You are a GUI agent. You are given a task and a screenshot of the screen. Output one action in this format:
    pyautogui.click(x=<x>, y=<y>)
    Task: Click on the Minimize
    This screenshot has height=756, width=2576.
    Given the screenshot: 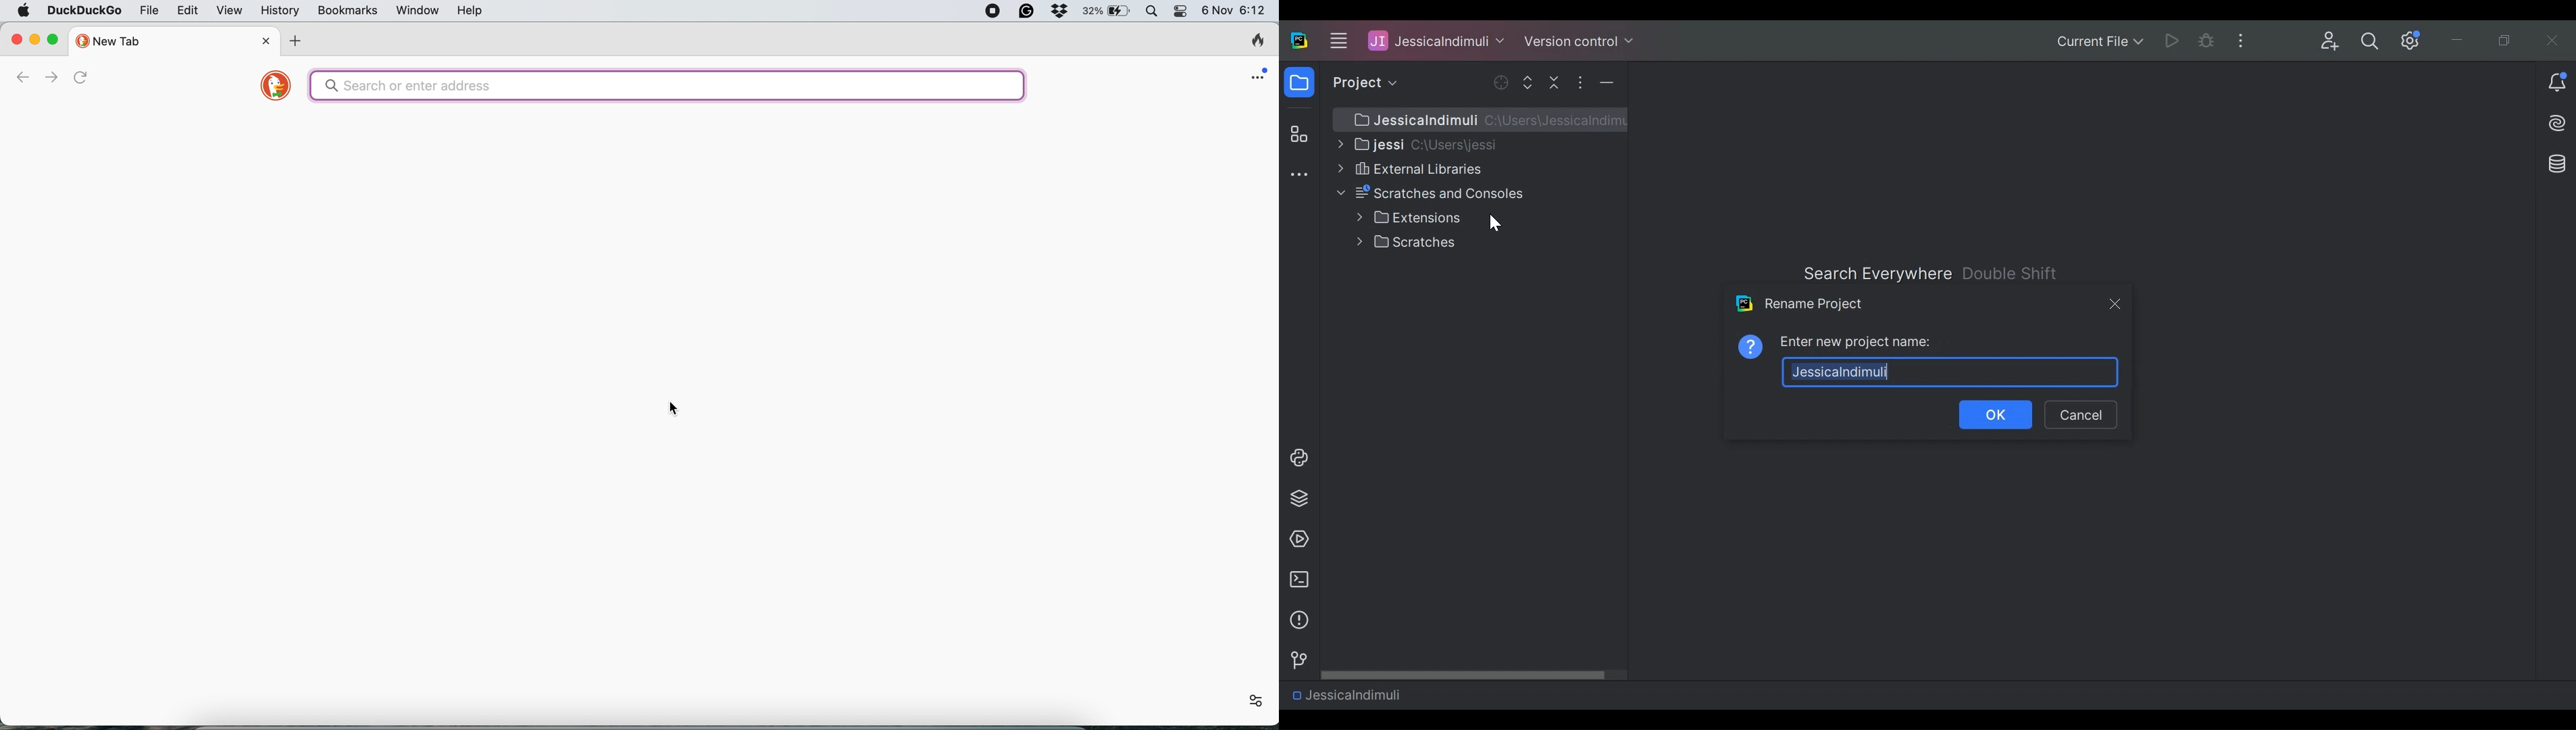 What is the action you would take?
    pyautogui.click(x=2460, y=42)
    